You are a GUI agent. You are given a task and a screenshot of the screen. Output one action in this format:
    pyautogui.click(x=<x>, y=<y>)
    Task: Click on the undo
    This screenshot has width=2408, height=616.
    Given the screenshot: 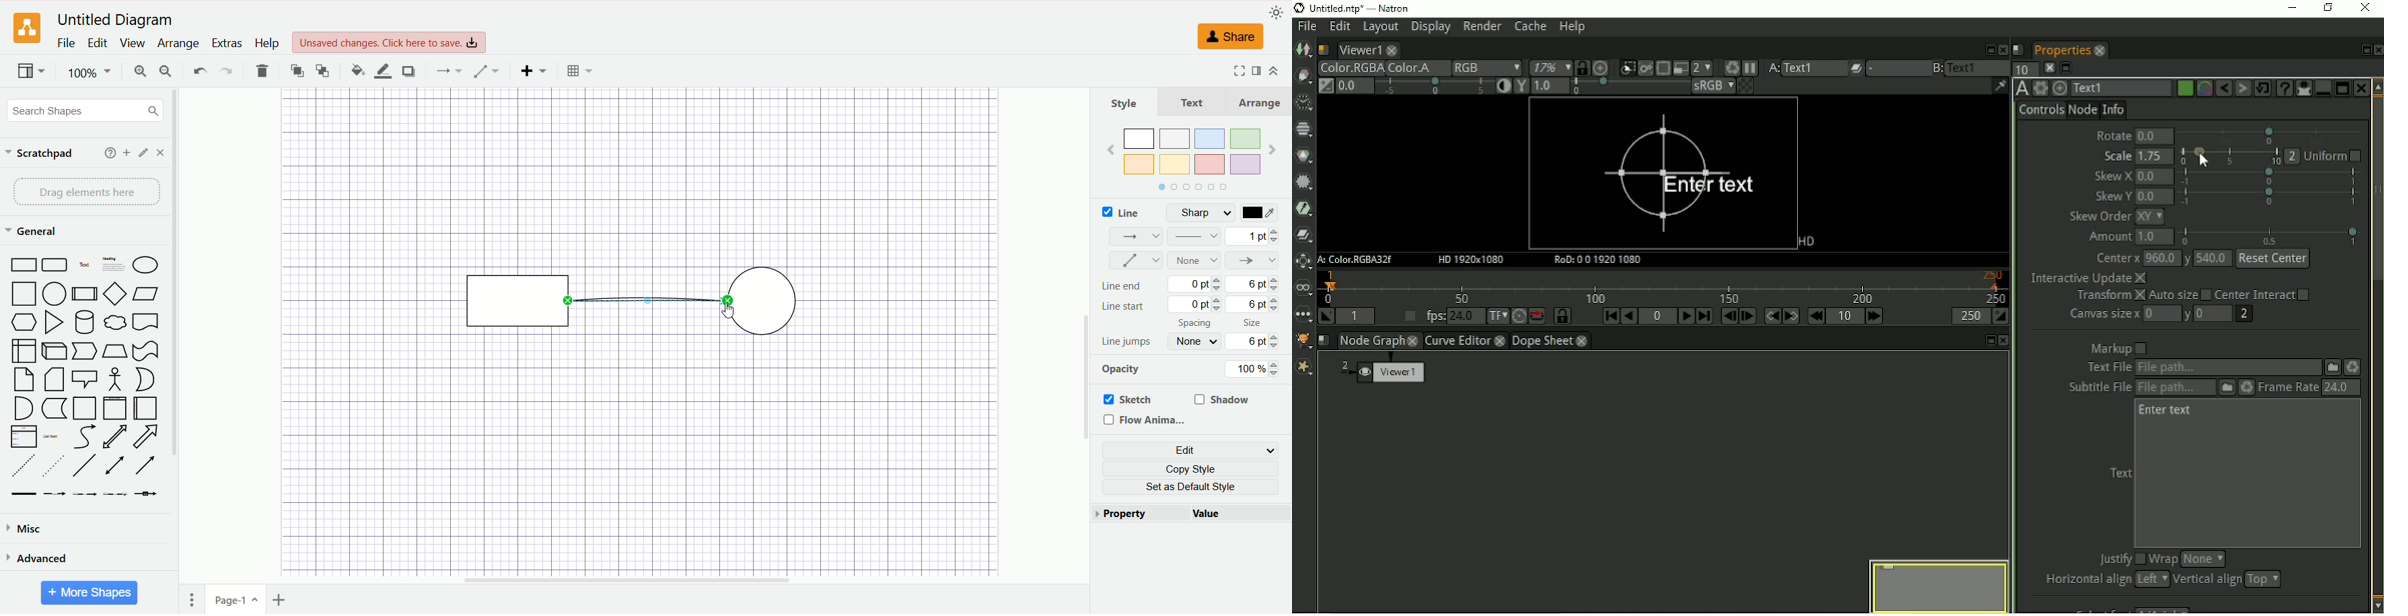 What is the action you would take?
    pyautogui.click(x=197, y=70)
    